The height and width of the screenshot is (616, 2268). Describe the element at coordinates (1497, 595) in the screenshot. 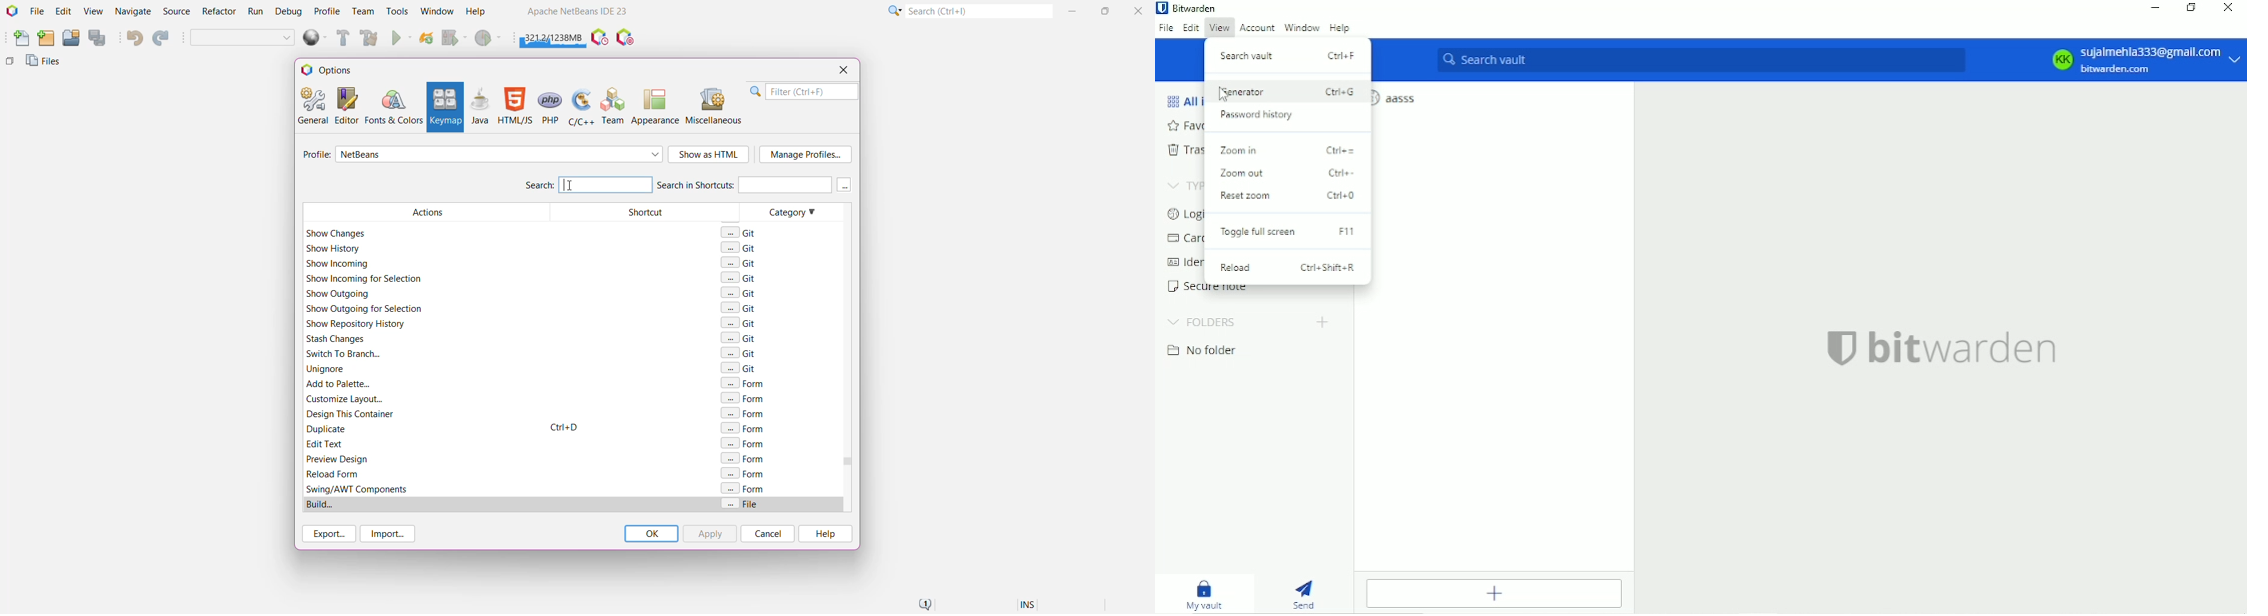

I see `Add item` at that location.